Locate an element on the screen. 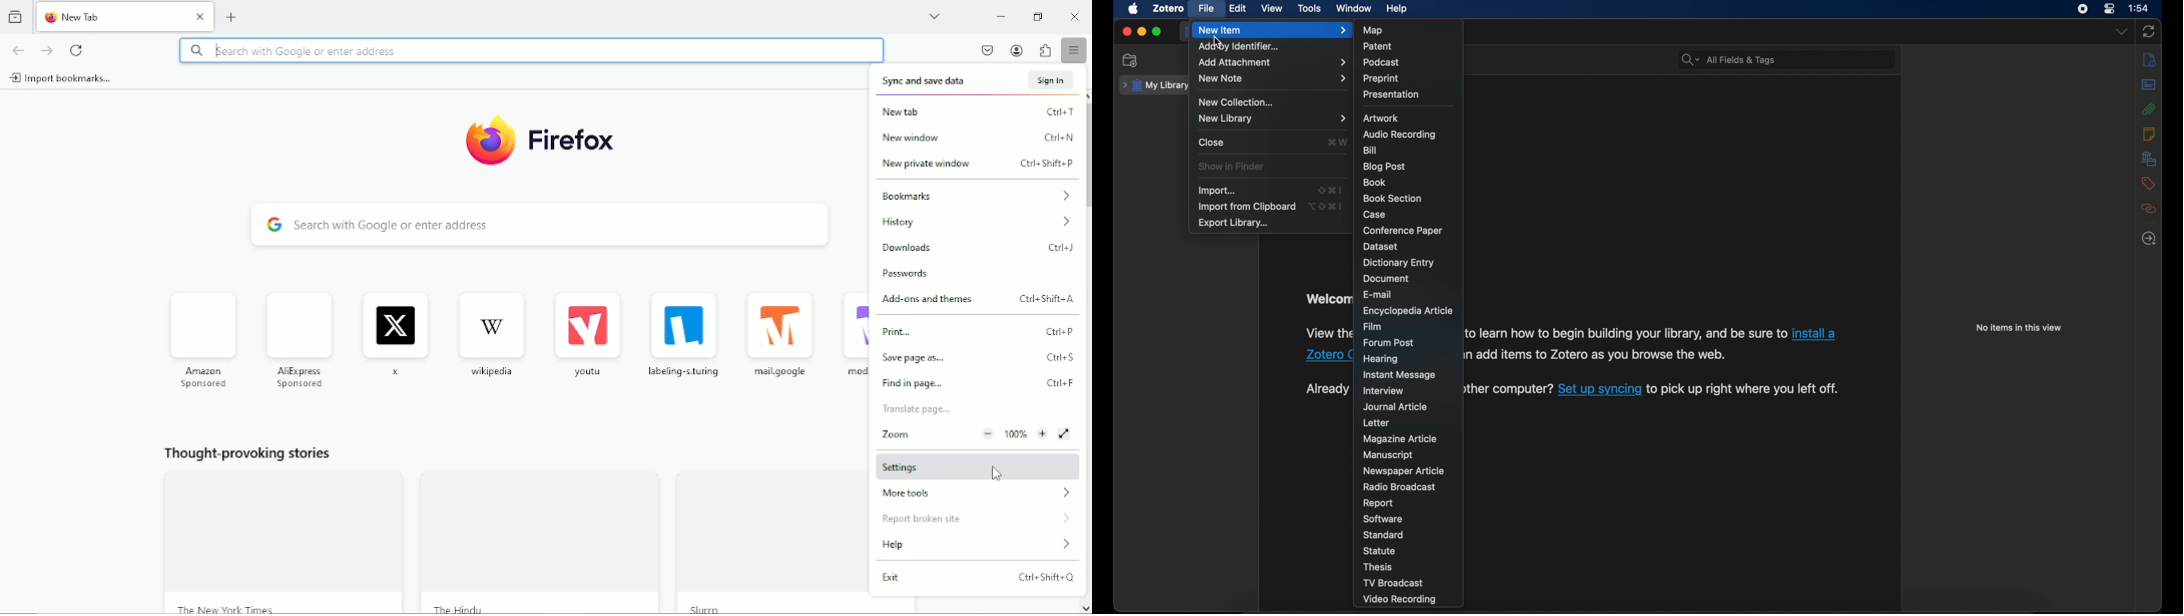 Image resolution: width=2184 pixels, height=616 pixels. no items in this view is located at coordinates (2020, 327).